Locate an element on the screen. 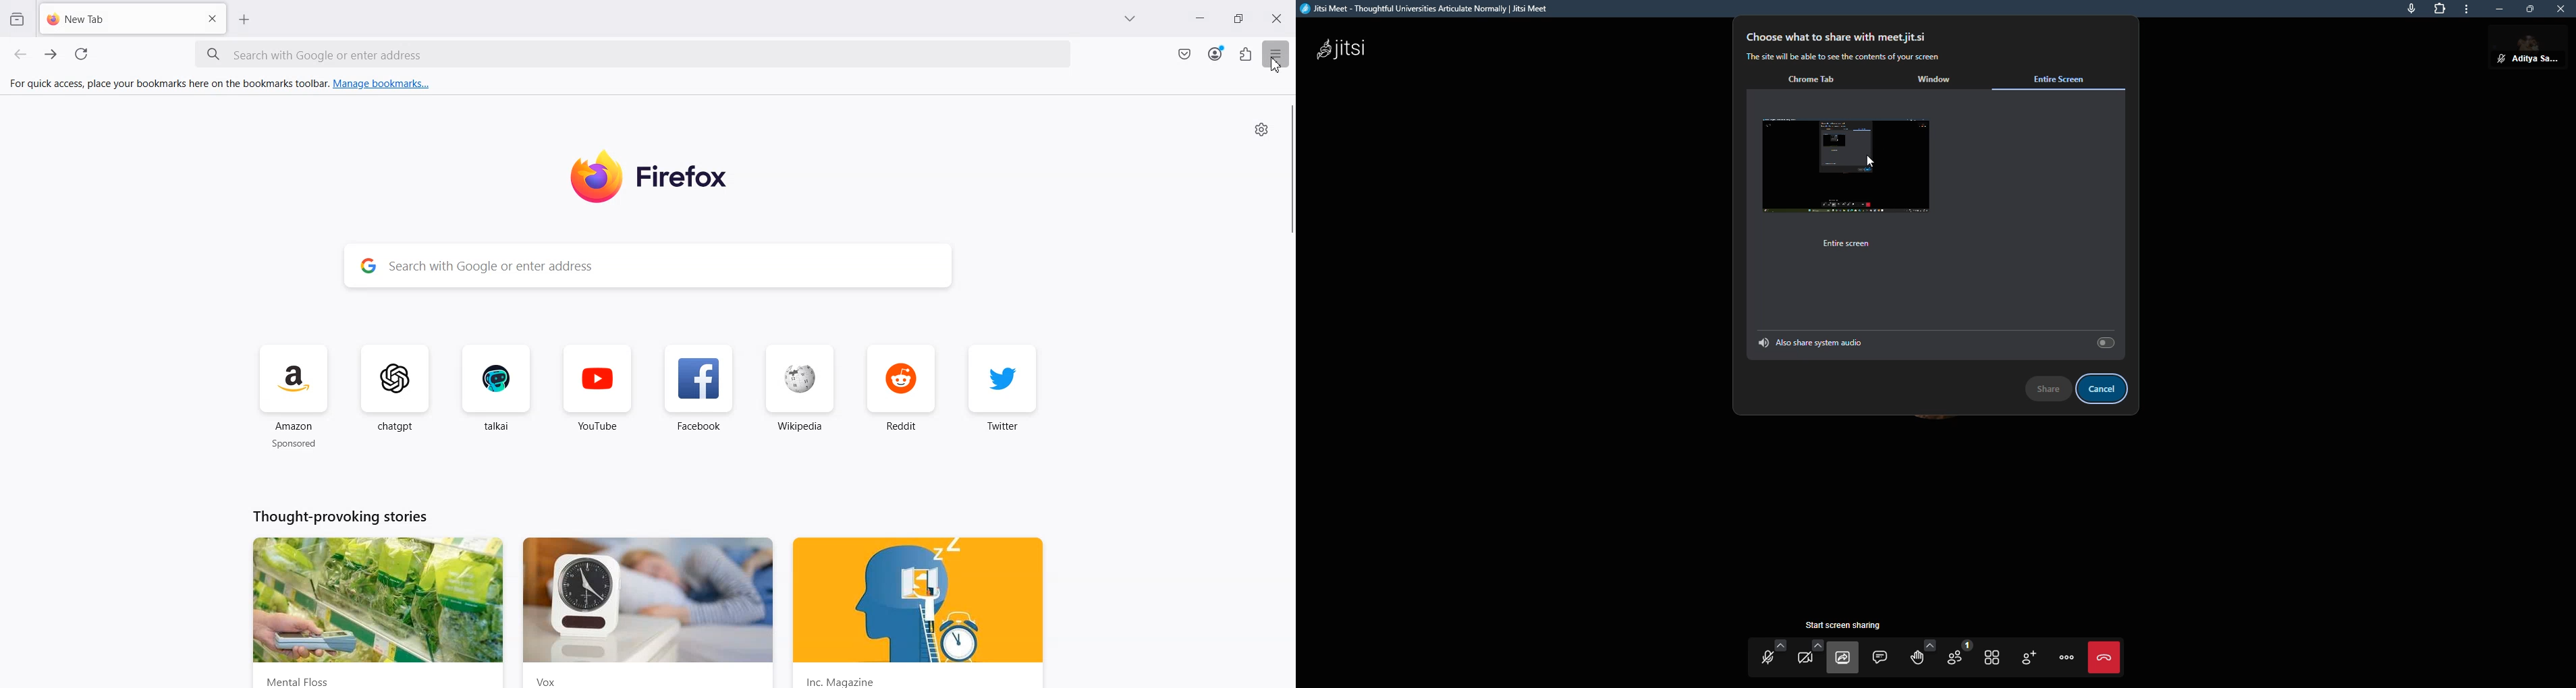  Close is located at coordinates (1276, 19).